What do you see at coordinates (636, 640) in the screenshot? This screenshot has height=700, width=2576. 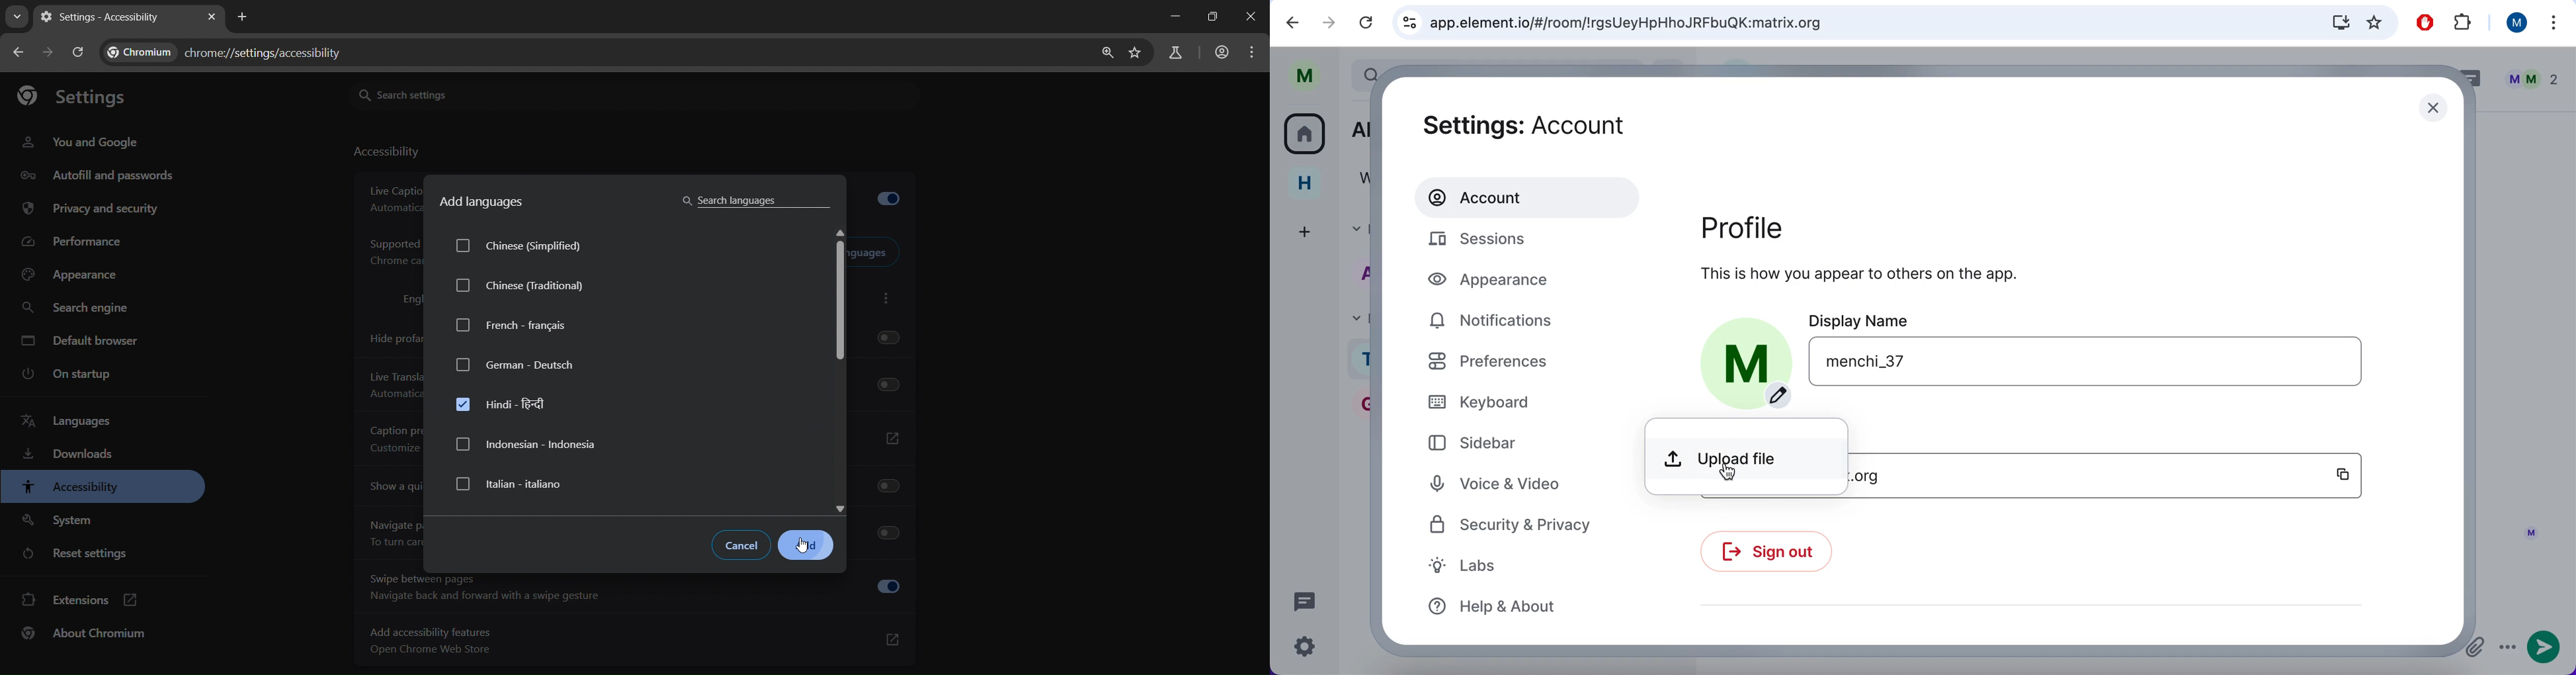 I see `add accessibility` at bounding box center [636, 640].